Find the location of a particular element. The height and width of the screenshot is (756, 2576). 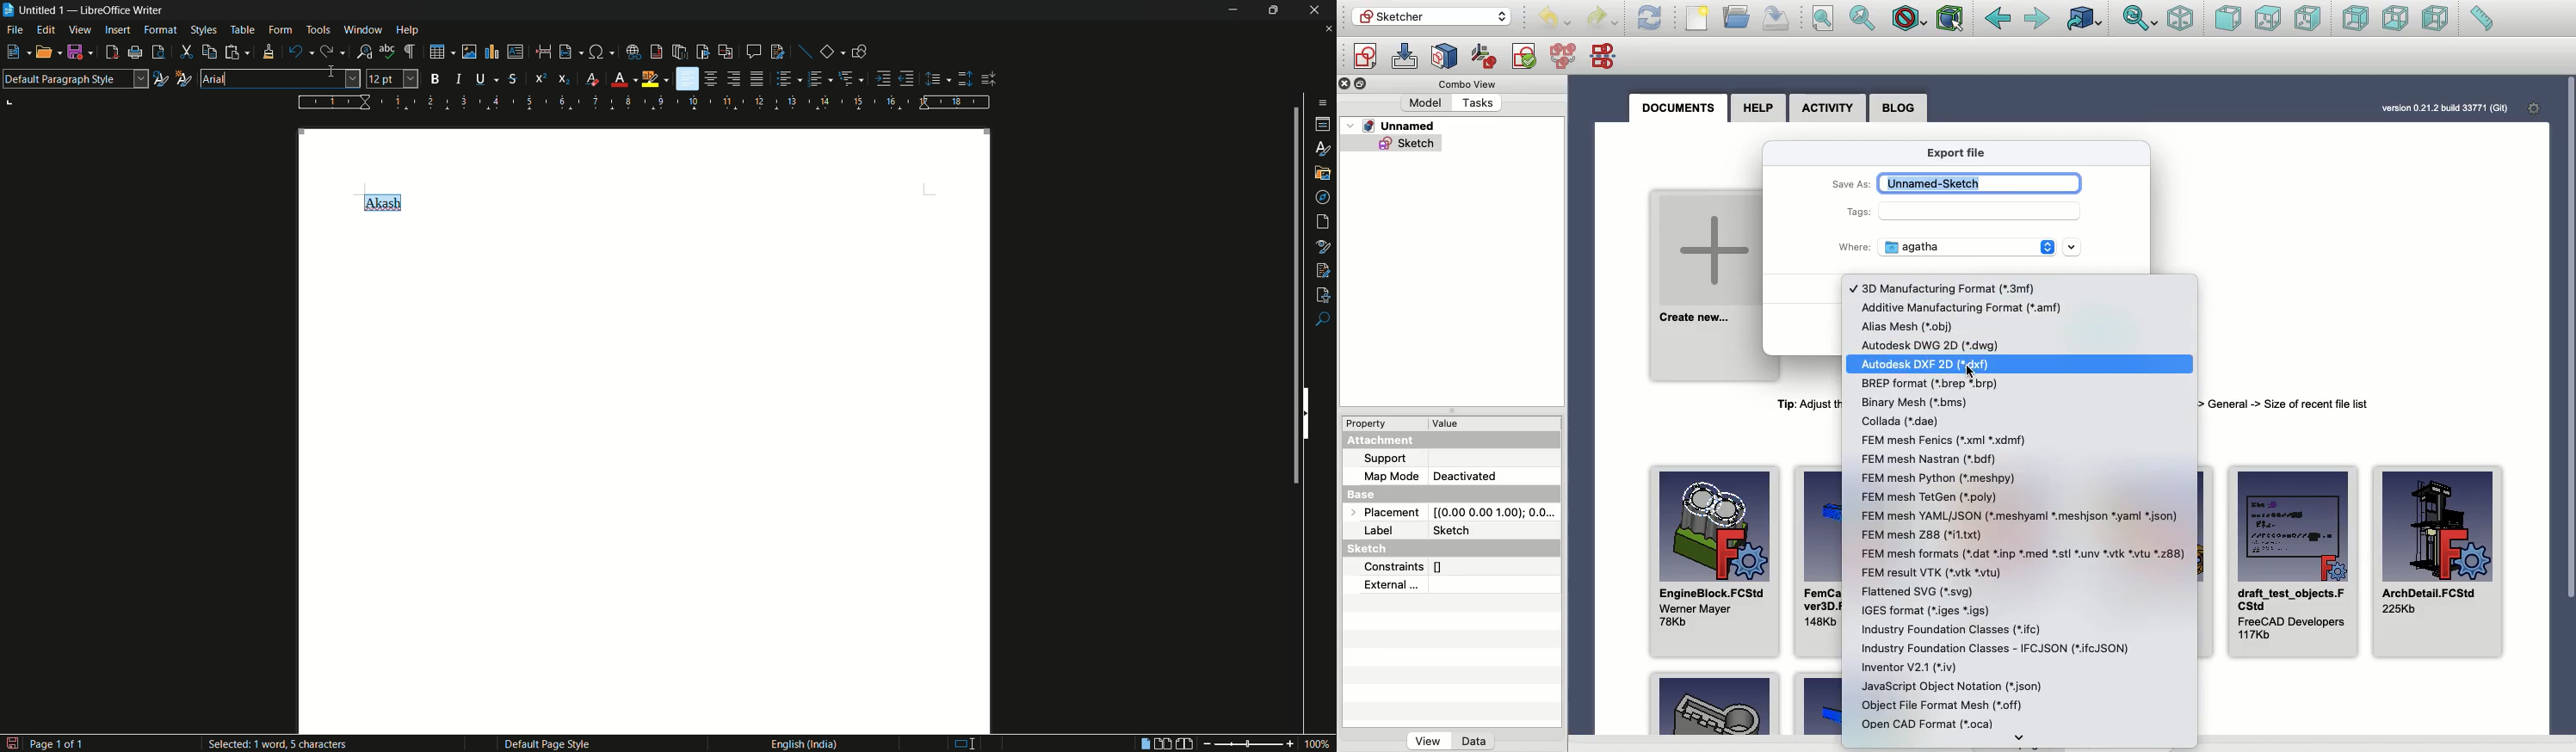

Unnamed is located at coordinates (1394, 127).